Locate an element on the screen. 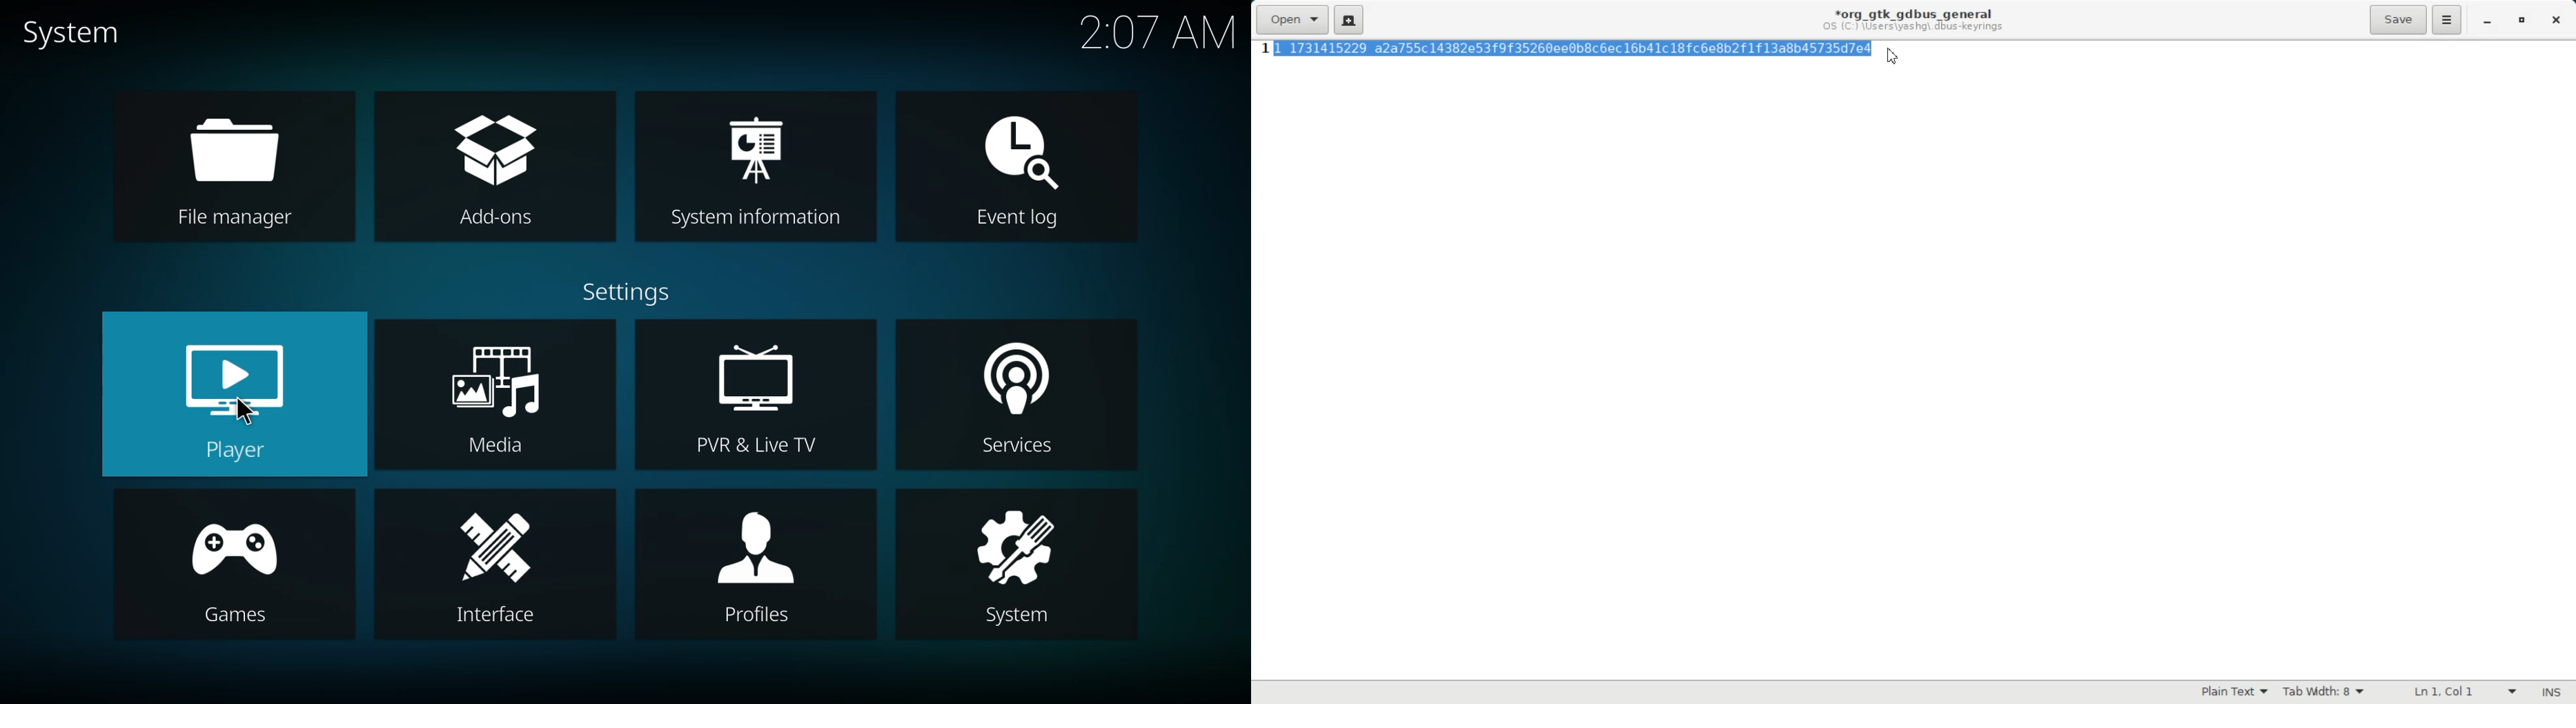  system is located at coordinates (1017, 566).